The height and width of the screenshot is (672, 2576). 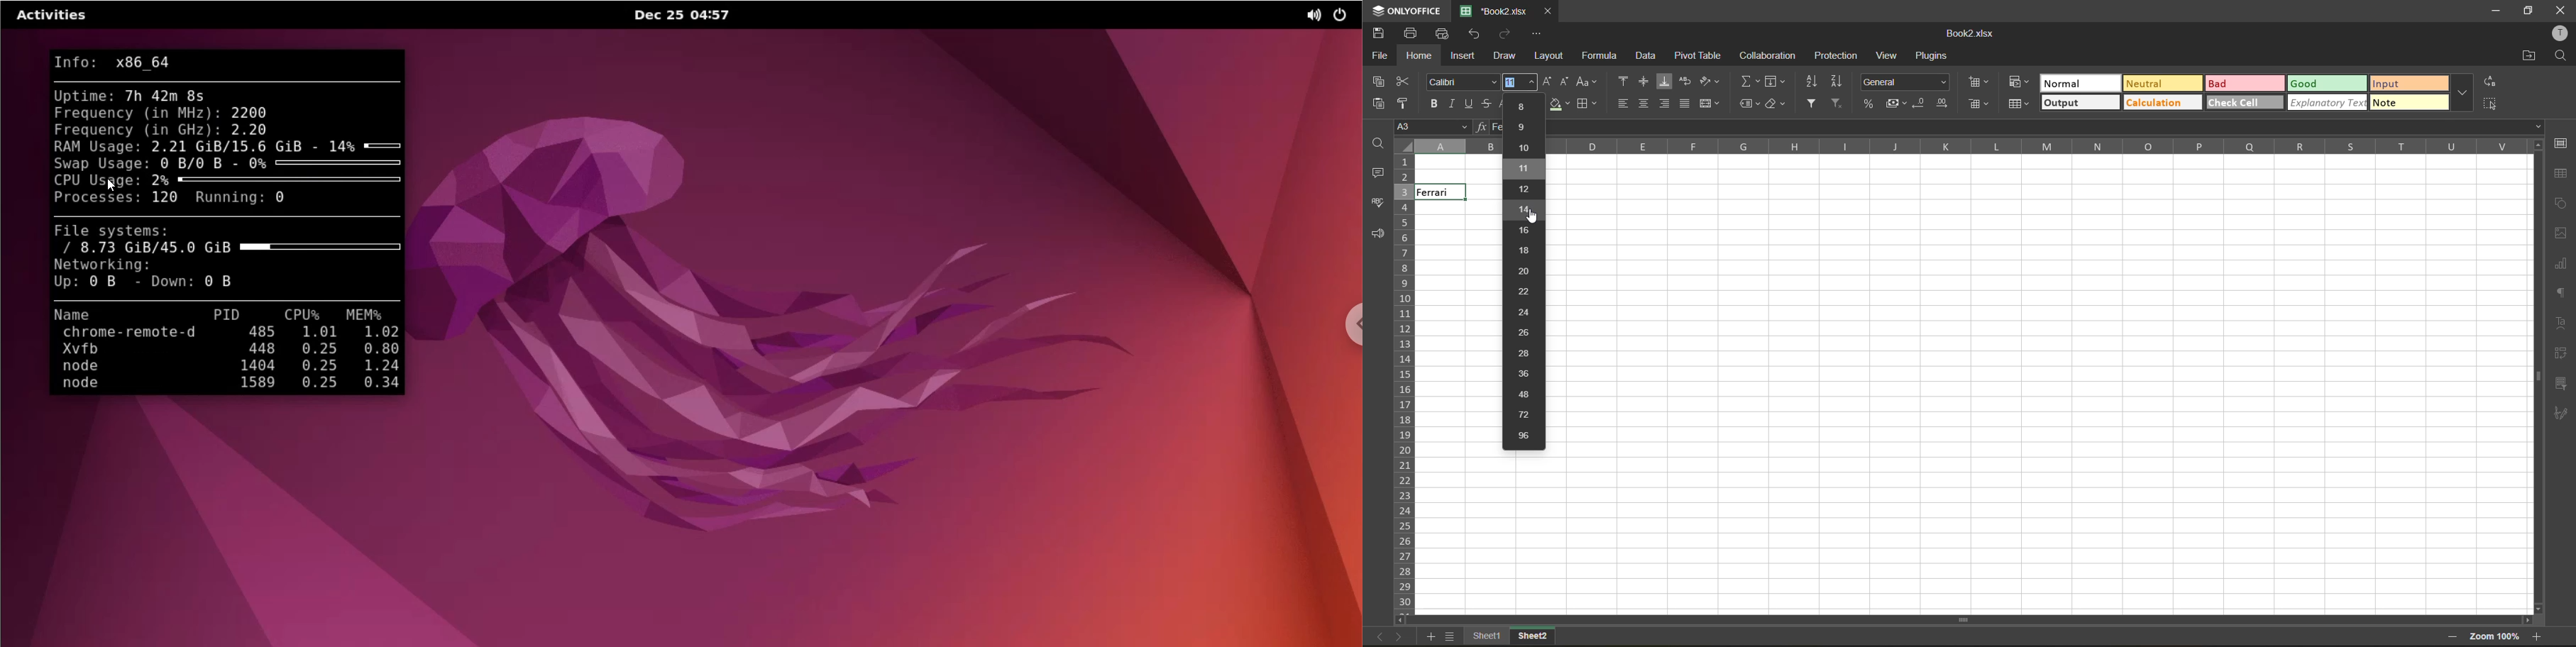 I want to click on shapes, so click(x=2561, y=203).